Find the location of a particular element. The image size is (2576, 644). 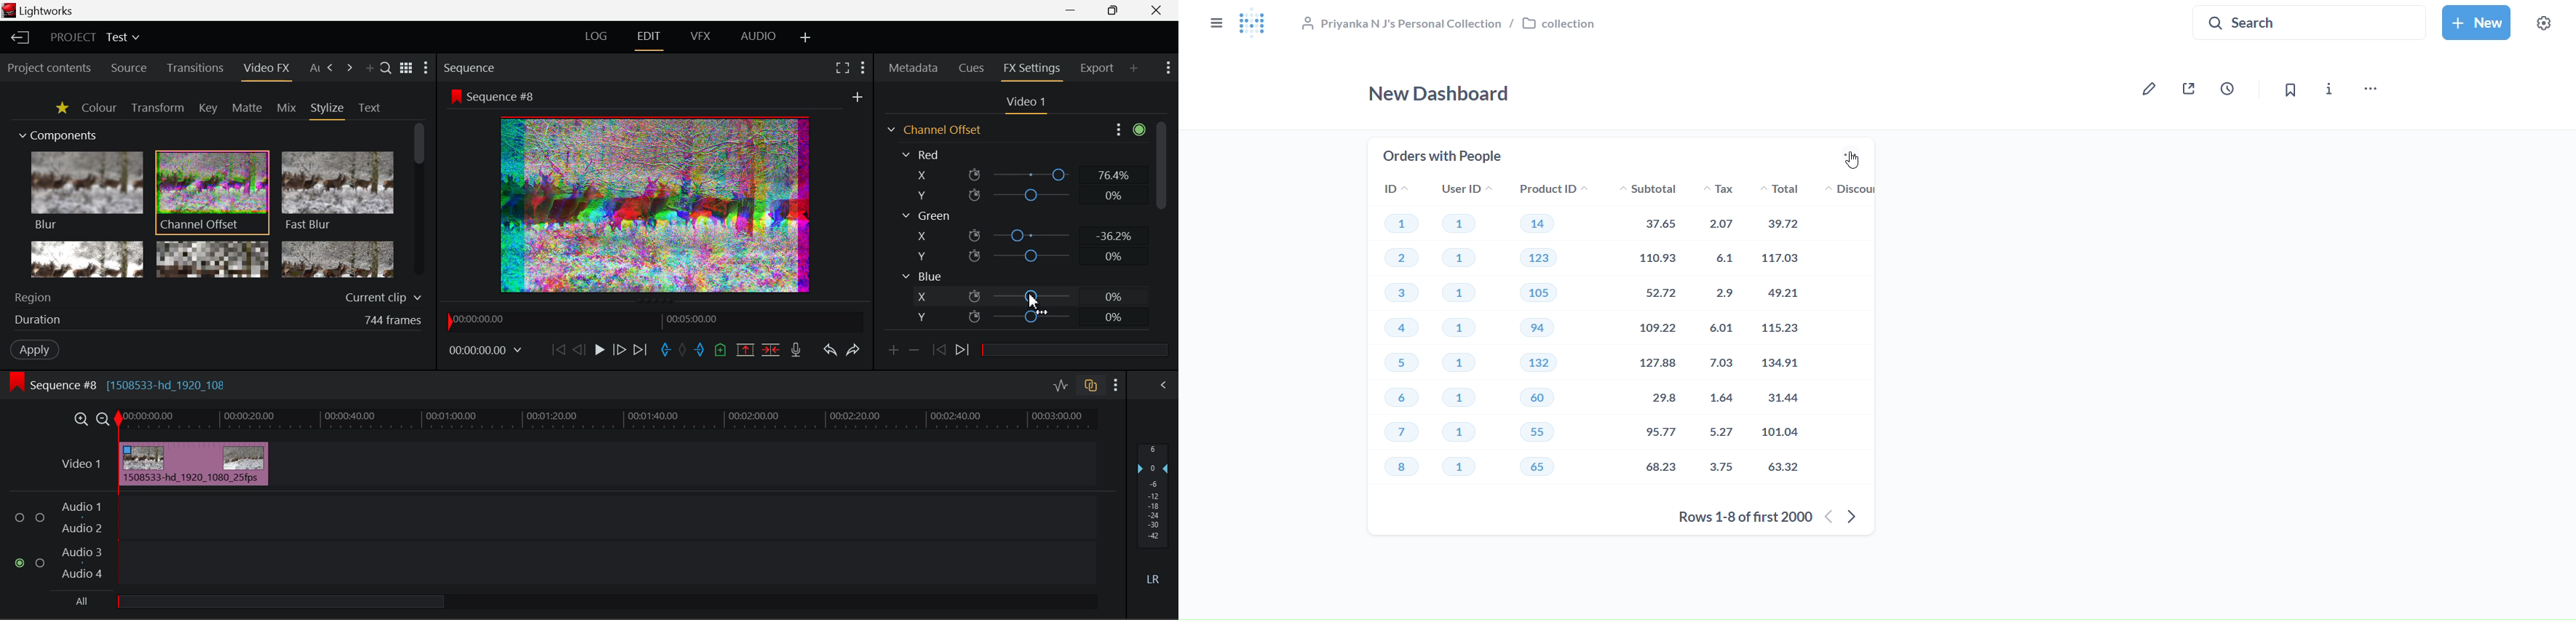

Effect Applied is located at coordinates (195, 462).